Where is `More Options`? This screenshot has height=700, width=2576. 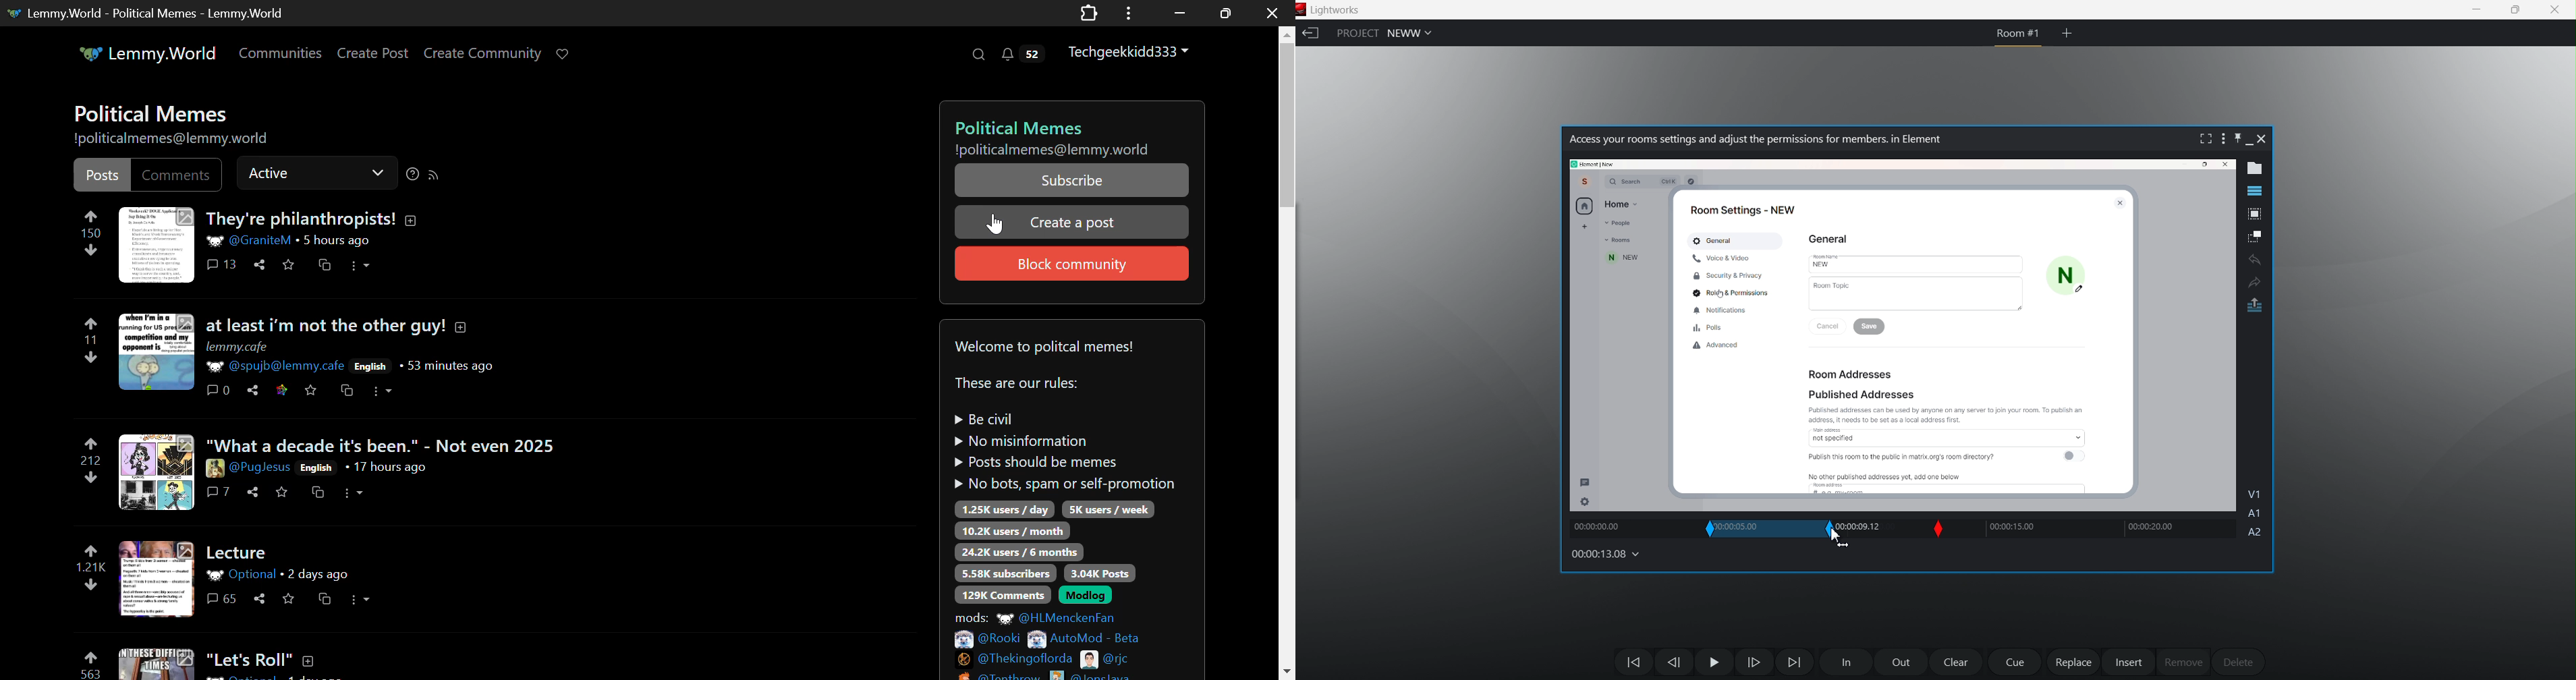 More Options is located at coordinates (360, 266).